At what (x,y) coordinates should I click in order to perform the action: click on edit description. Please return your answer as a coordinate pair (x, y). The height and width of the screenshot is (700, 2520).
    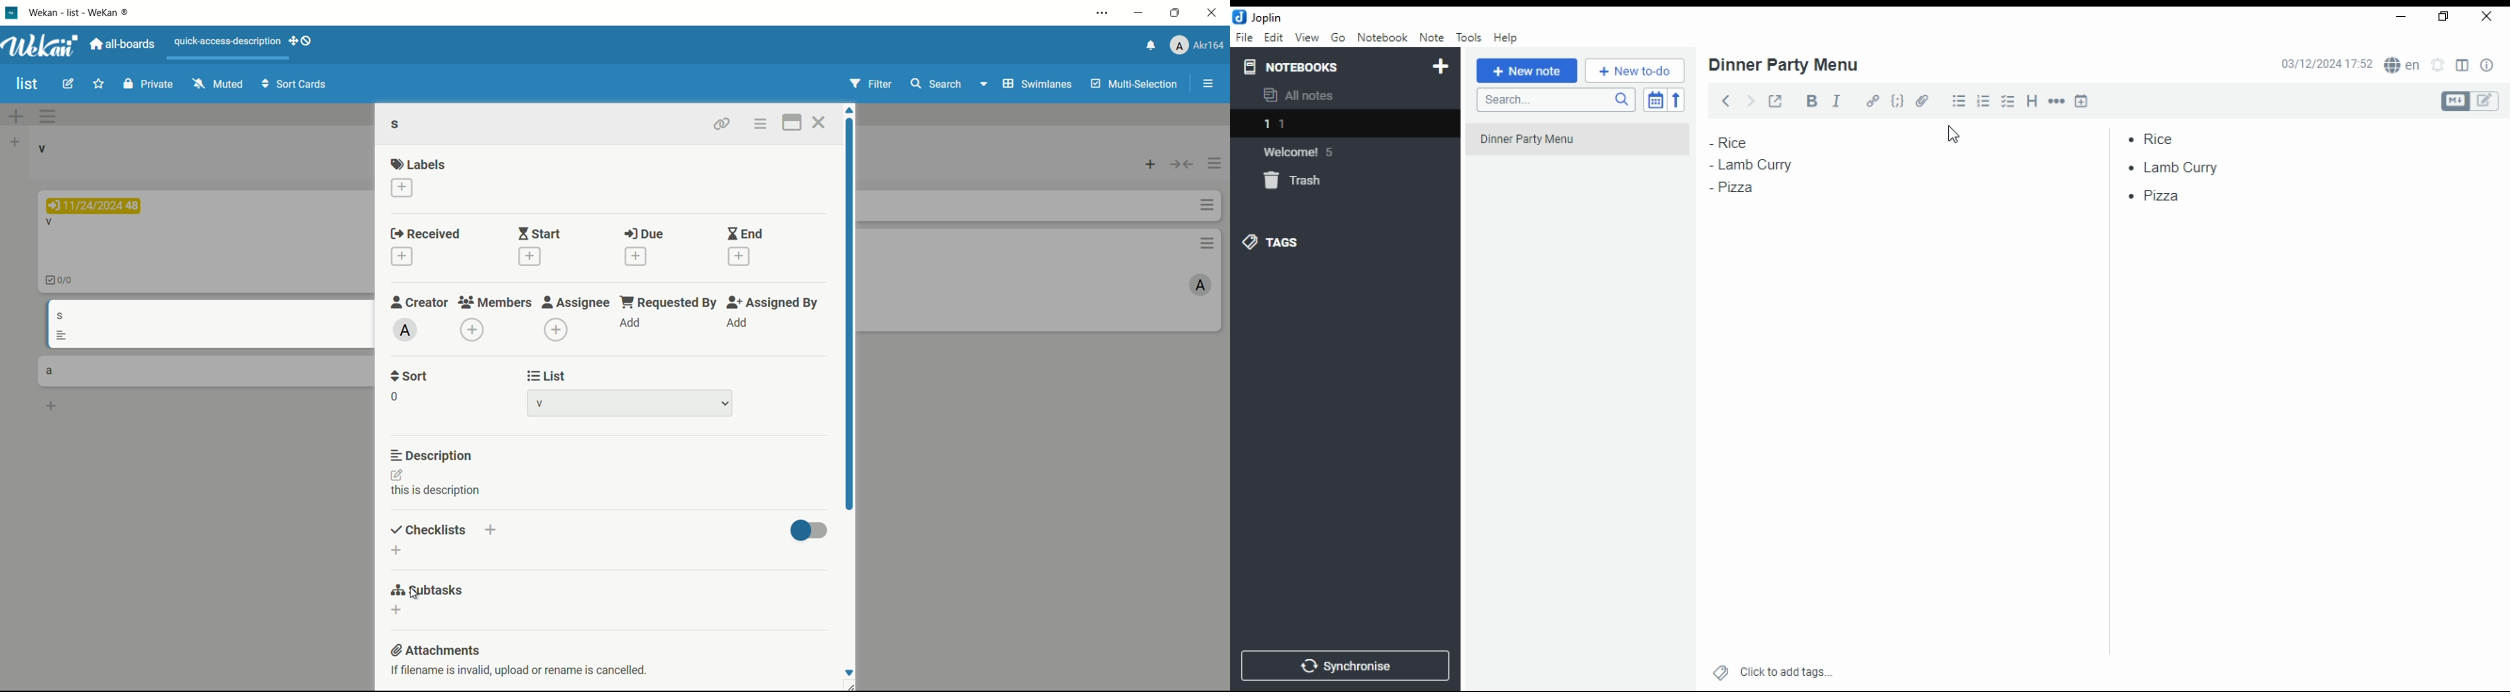
    Looking at the image, I should click on (398, 475).